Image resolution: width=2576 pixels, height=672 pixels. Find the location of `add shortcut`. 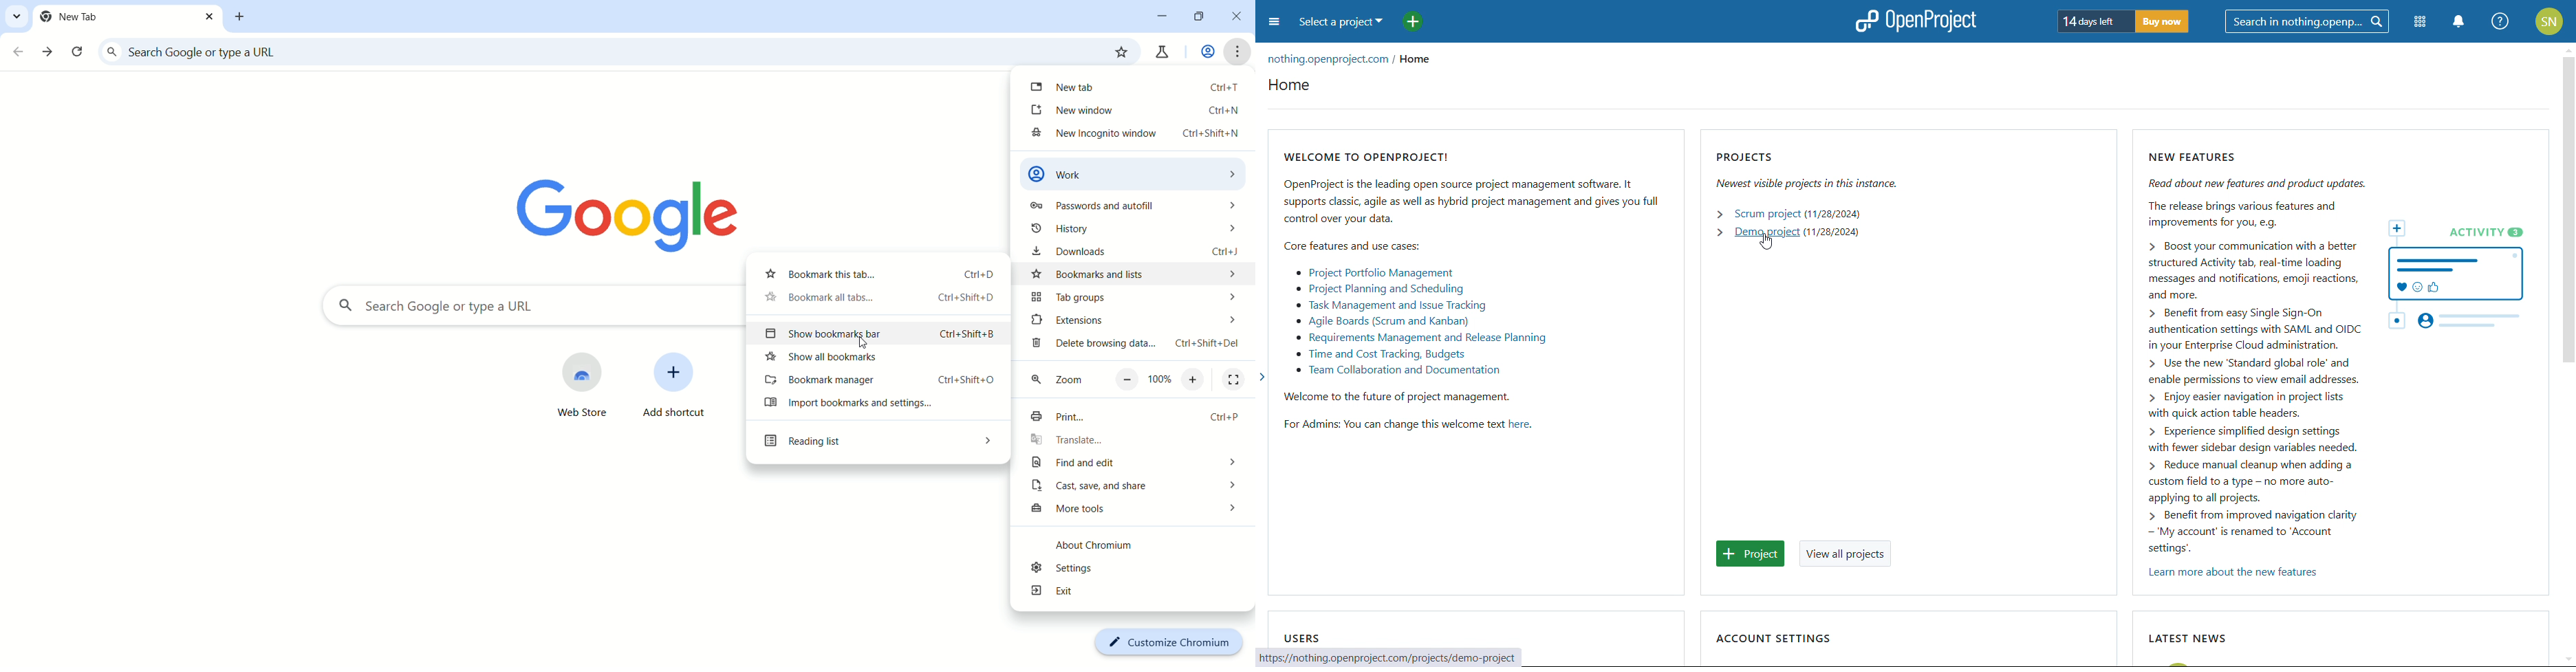

add shortcut is located at coordinates (676, 391).